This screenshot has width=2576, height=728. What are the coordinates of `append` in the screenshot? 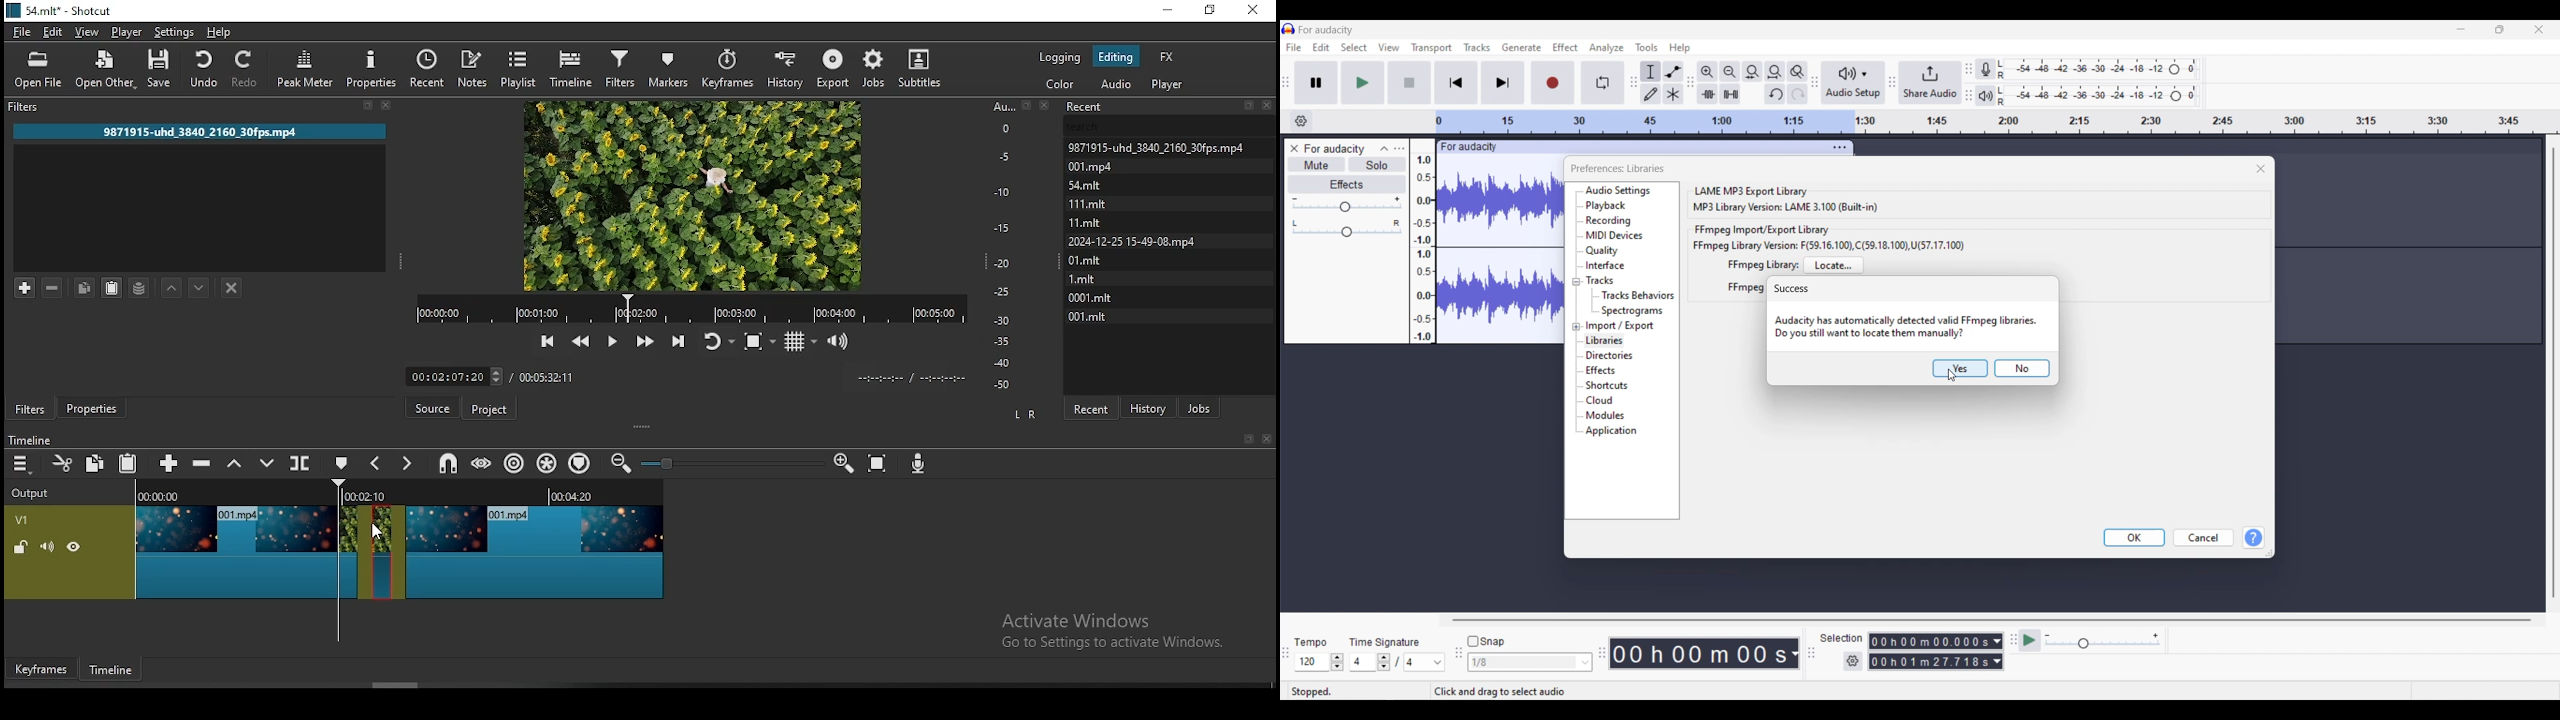 It's located at (169, 463).